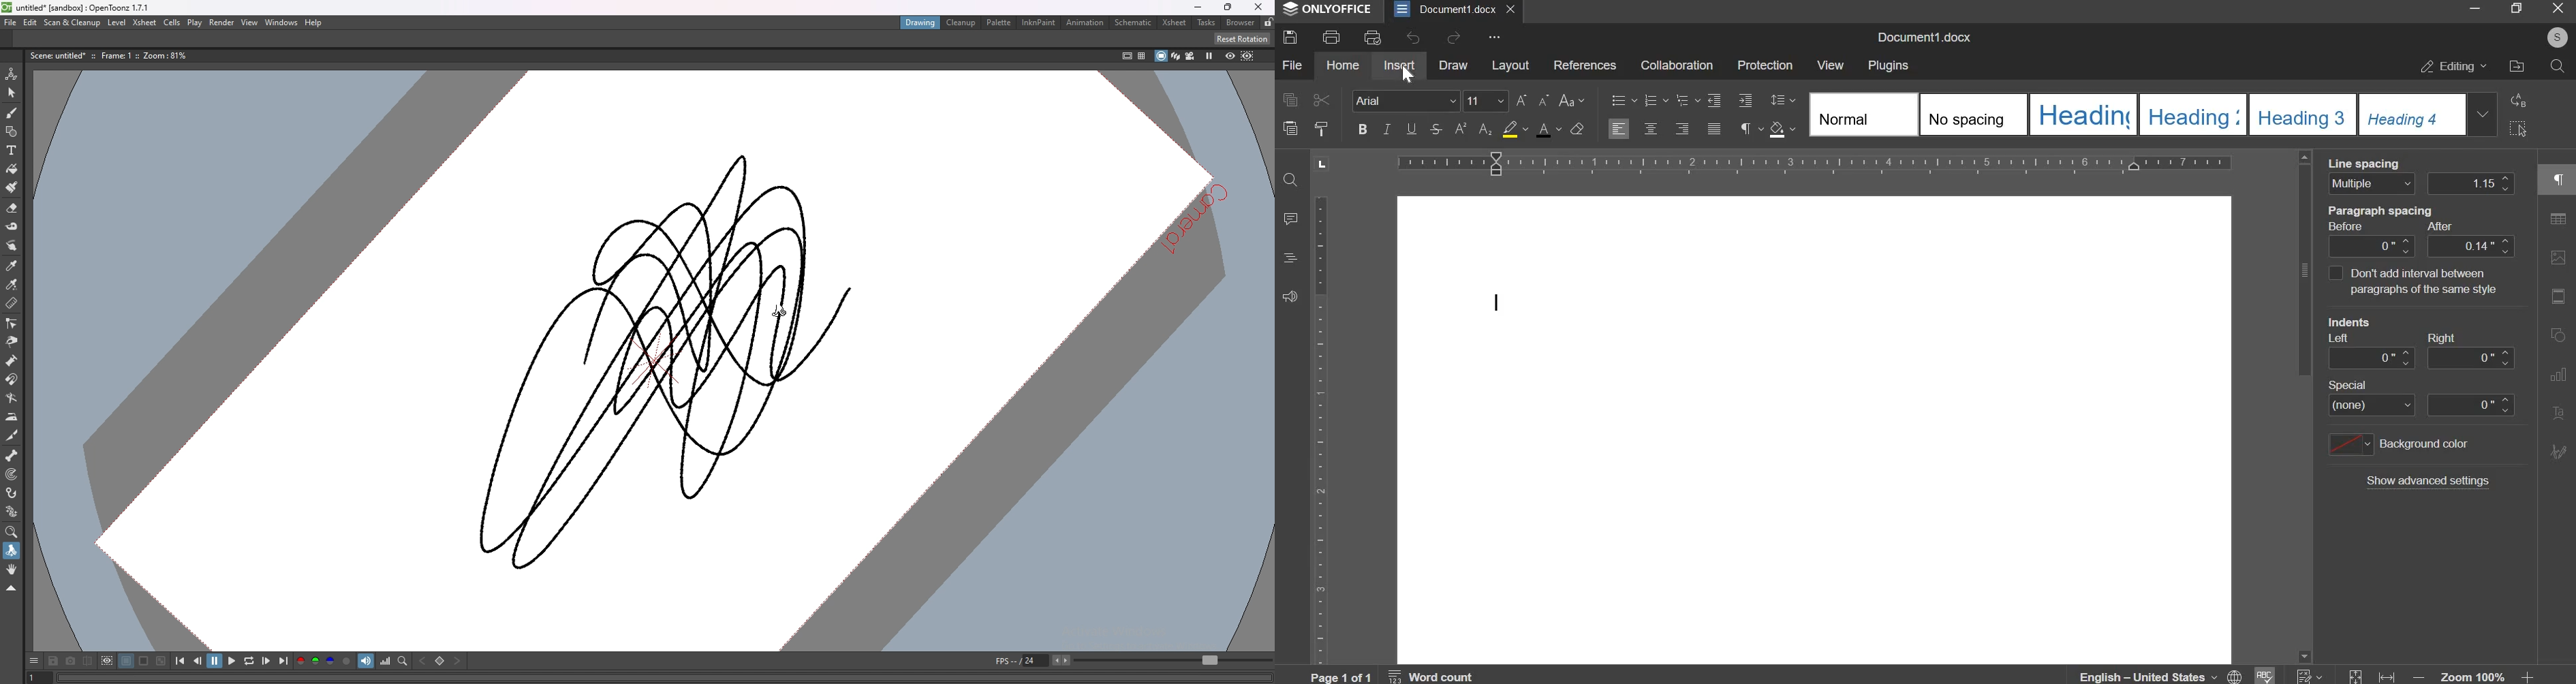 Image resolution: width=2576 pixels, height=700 pixels. Describe the element at coordinates (1923, 37) in the screenshot. I see `name of document` at that location.